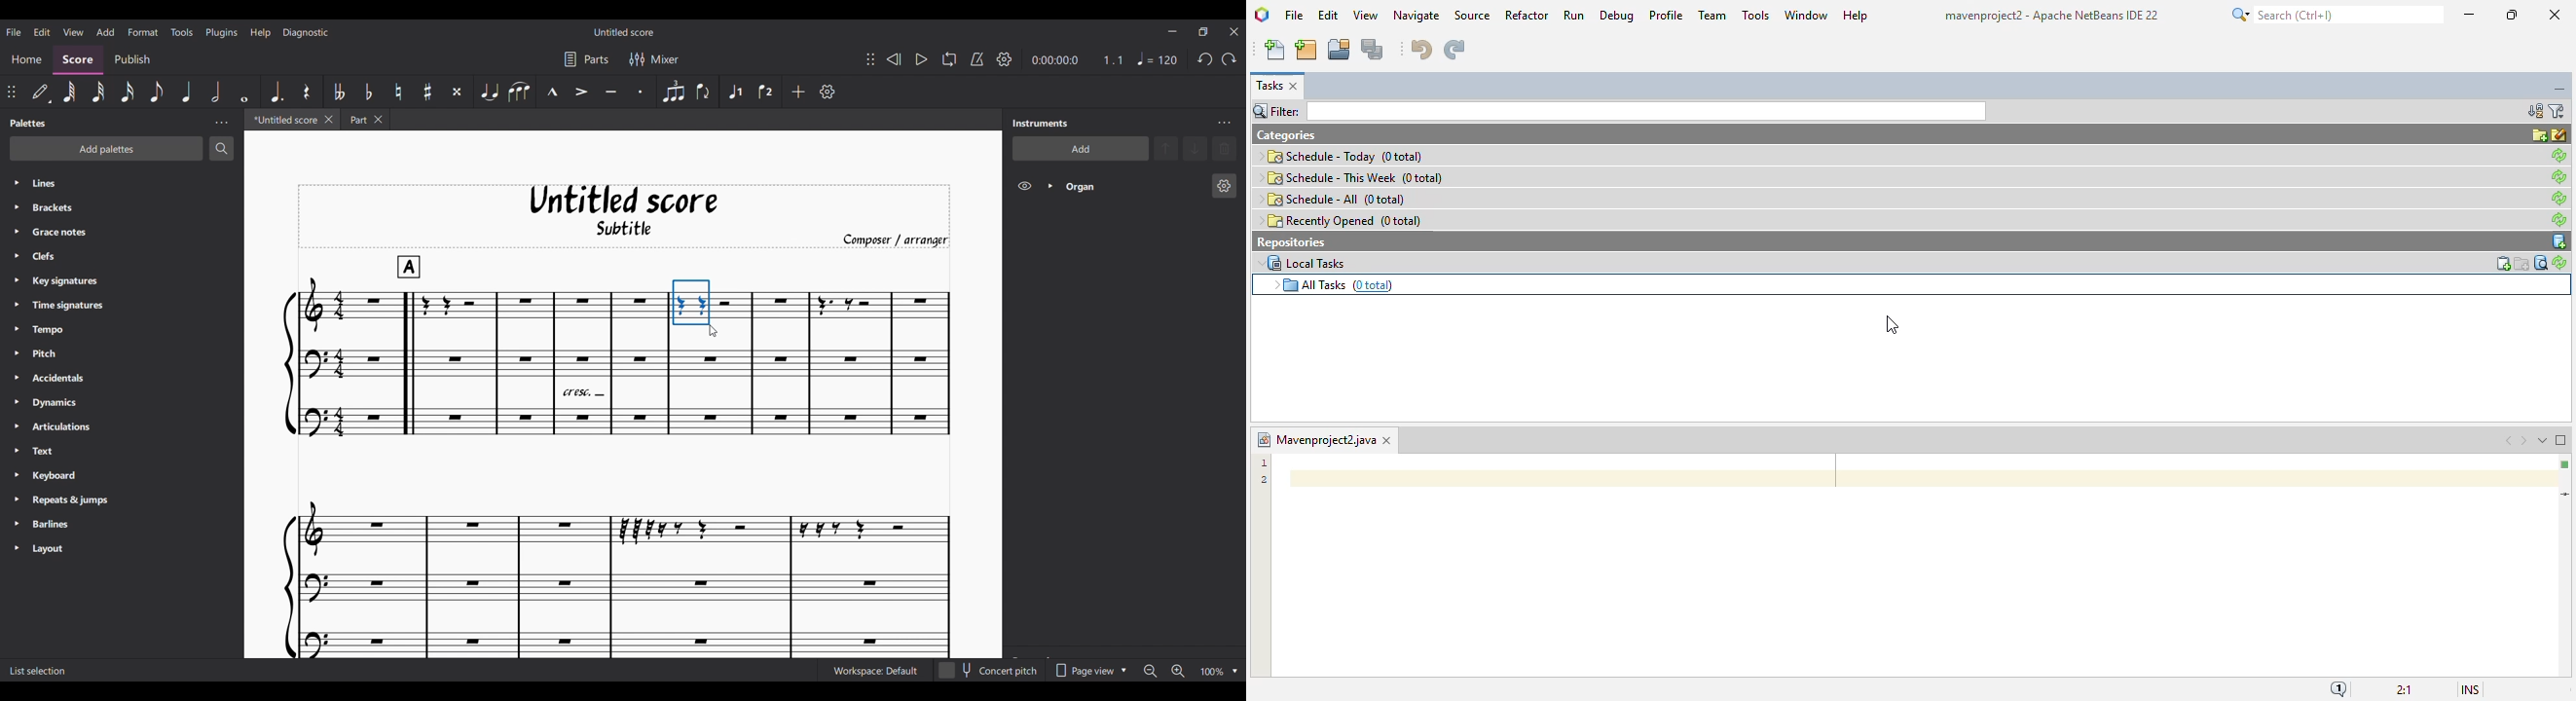 The height and width of the screenshot is (728, 2576). Describe the element at coordinates (2557, 15) in the screenshot. I see `close` at that location.